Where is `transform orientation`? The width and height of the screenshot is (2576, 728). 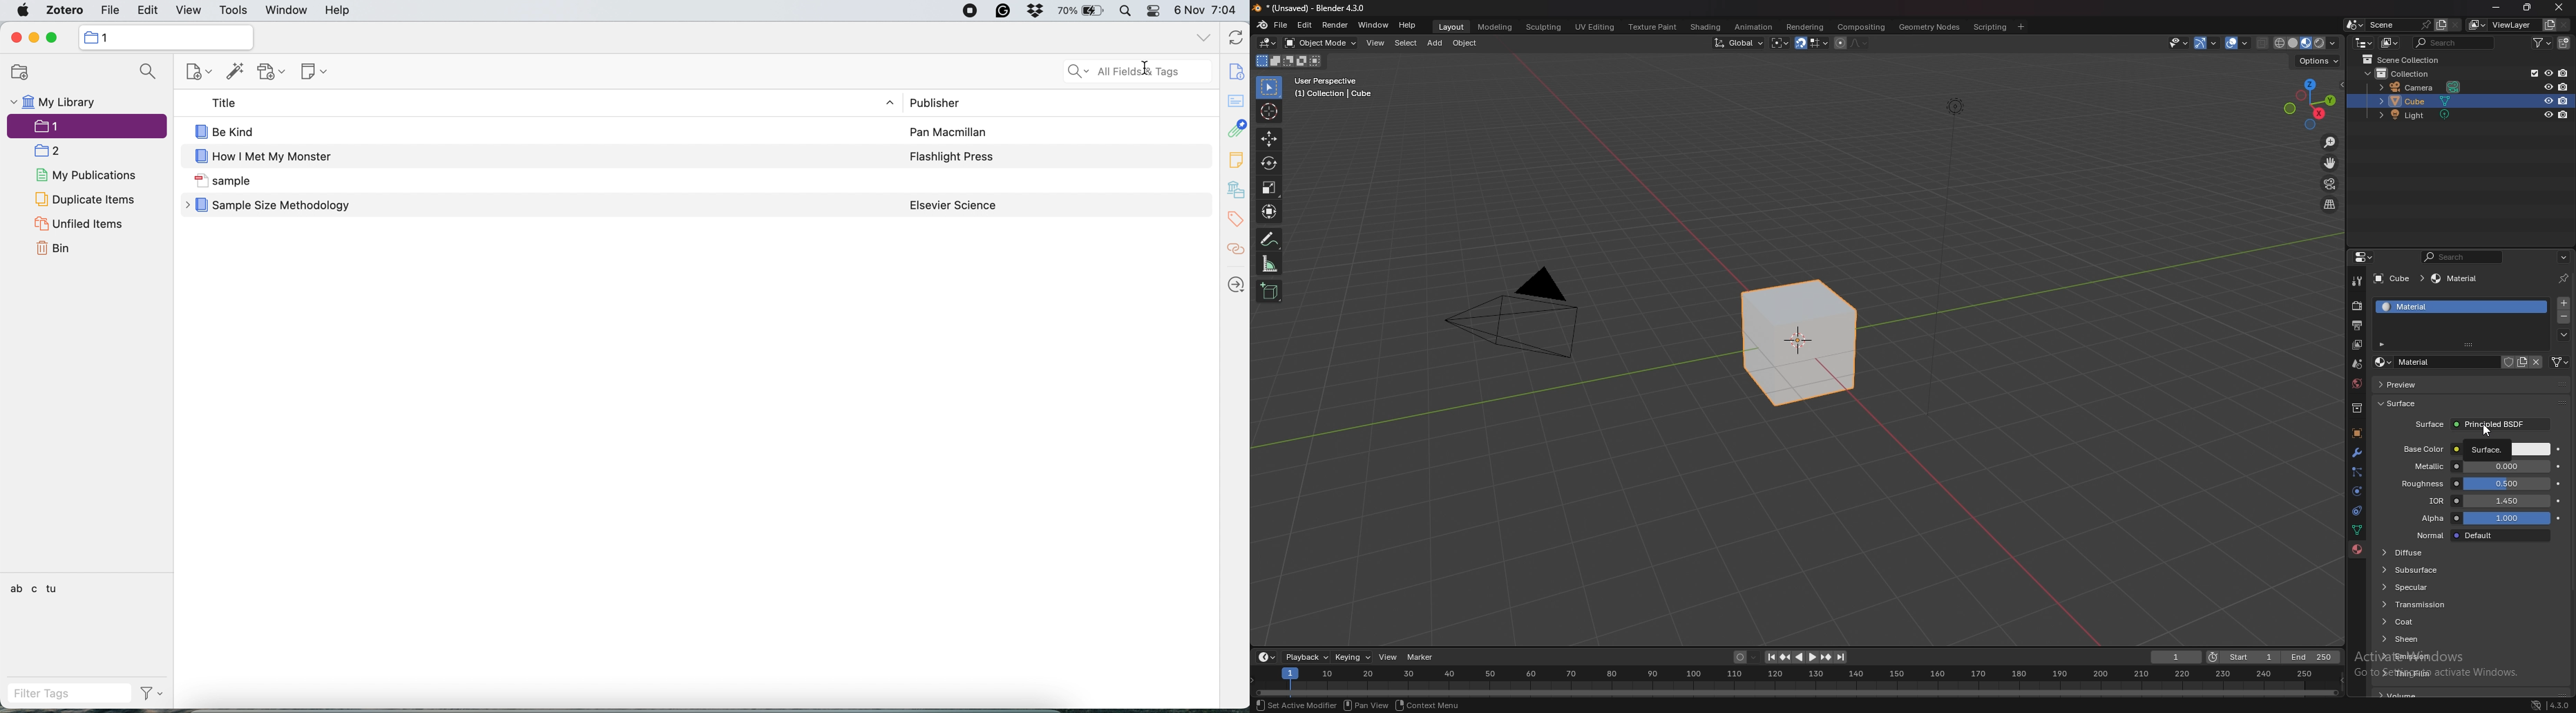
transform orientation is located at coordinates (1739, 42).